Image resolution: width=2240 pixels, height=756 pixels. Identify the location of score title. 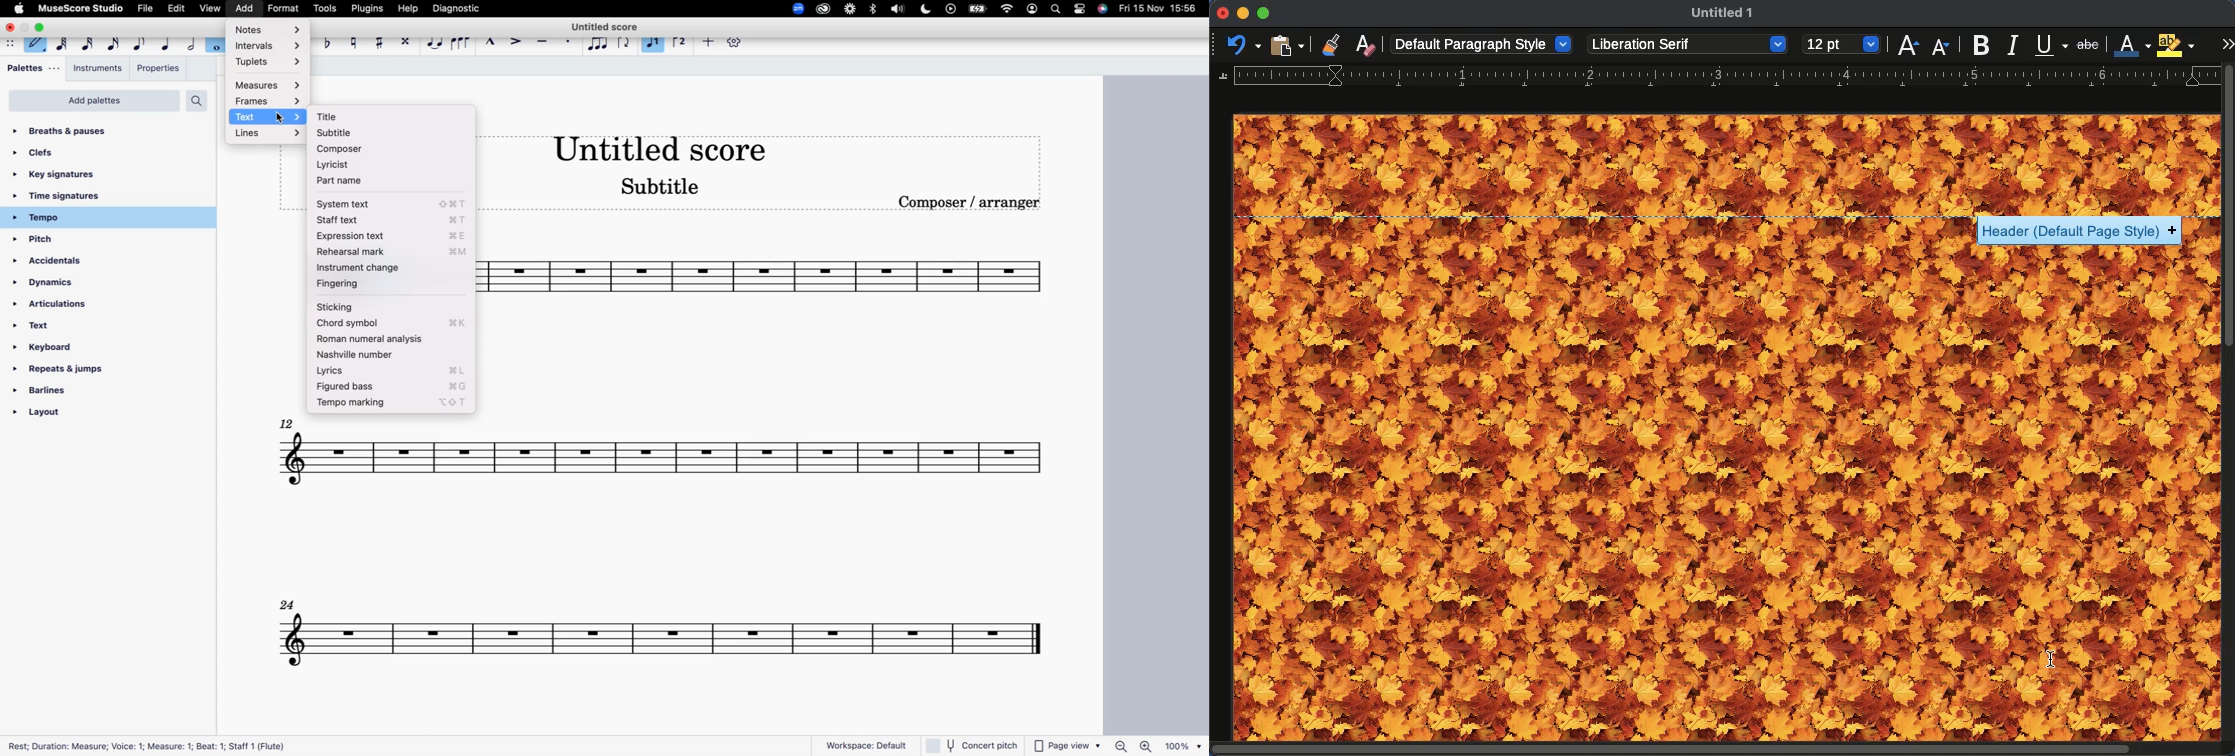
(609, 25).